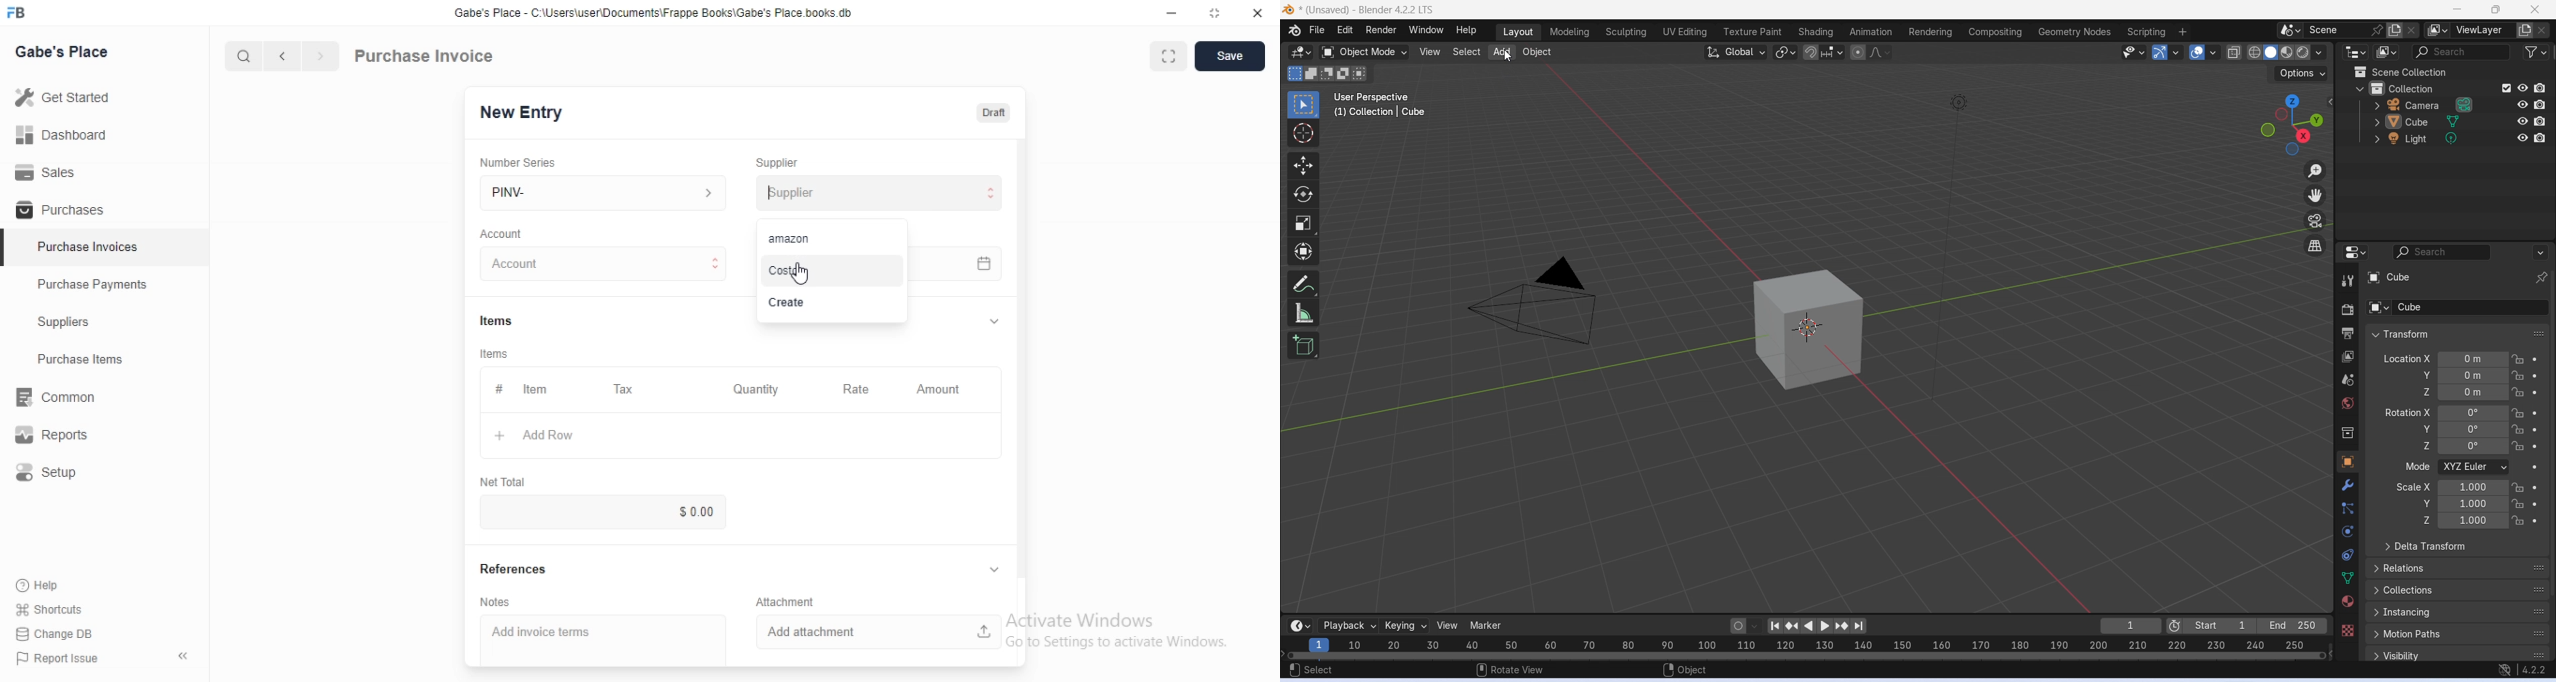 The height and width of the screenshot is (700, 2576). Describe the element at coordinates (994, 113) in the screenshot. I see `Draft` at that location.